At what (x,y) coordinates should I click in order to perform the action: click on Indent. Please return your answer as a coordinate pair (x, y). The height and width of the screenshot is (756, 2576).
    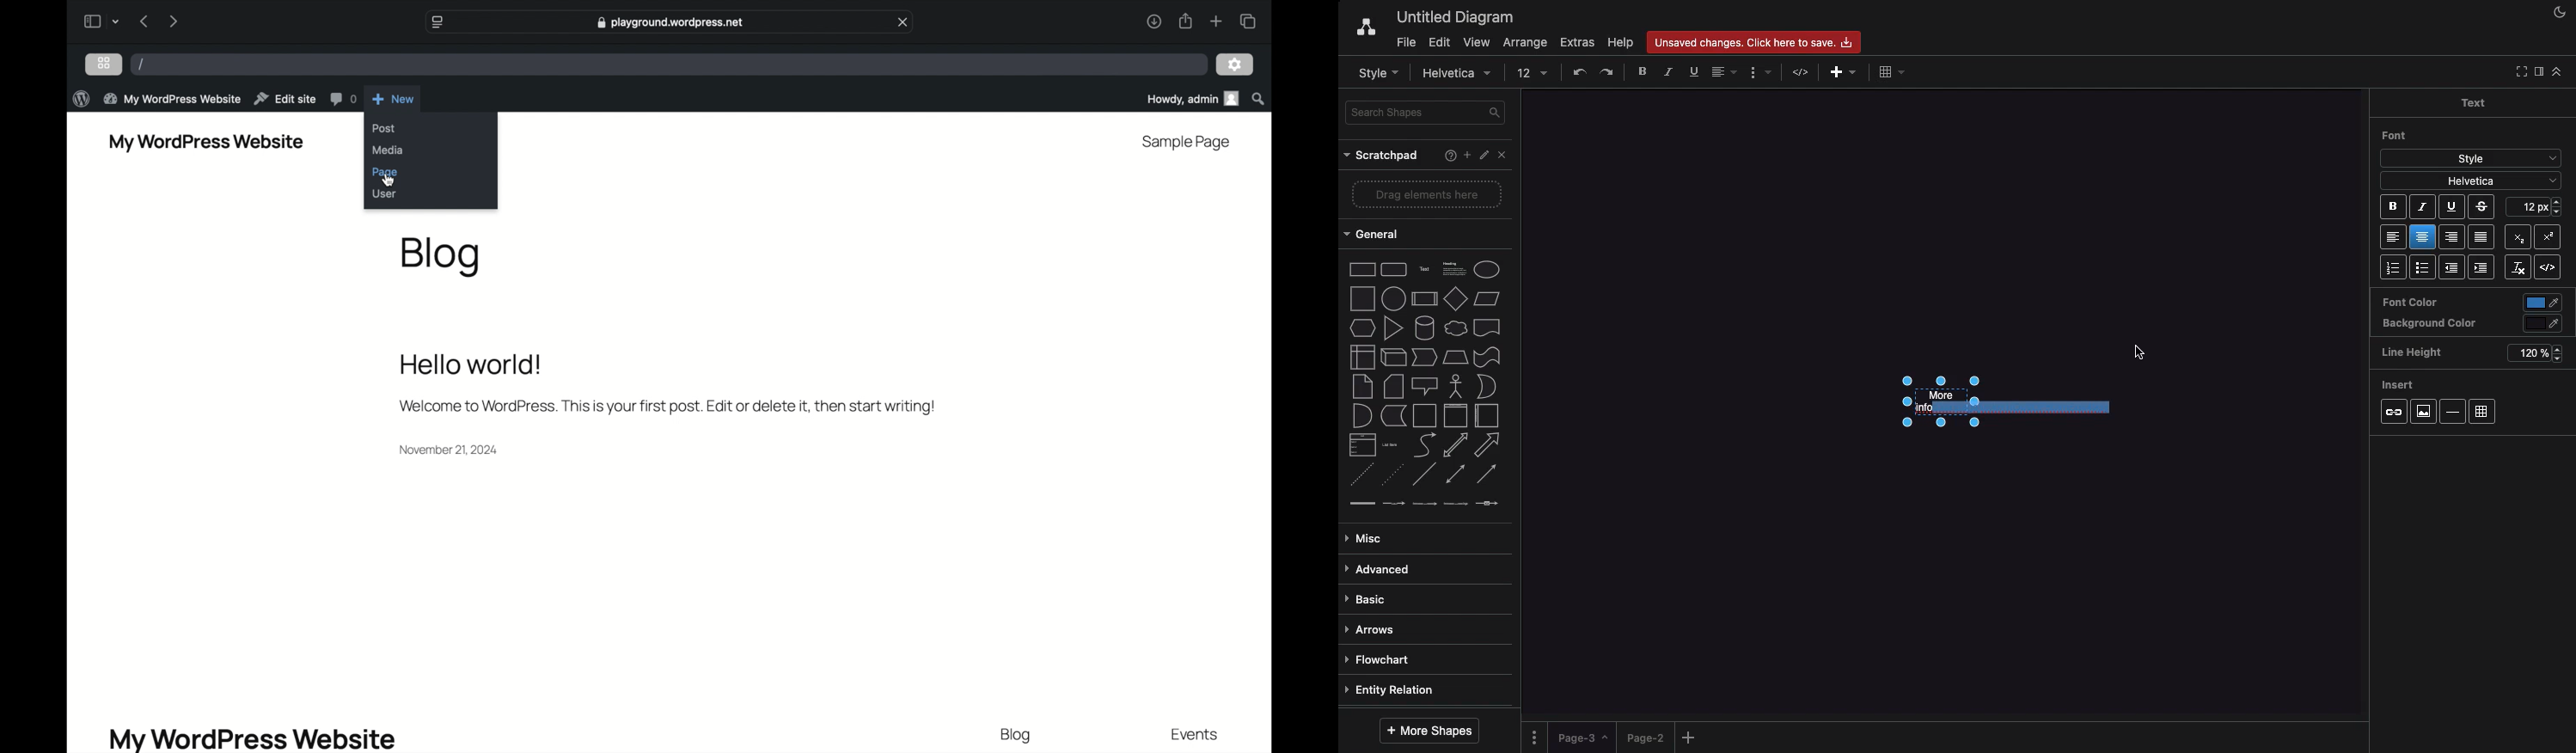
    Looking at the image, I should click on (2483, 268).